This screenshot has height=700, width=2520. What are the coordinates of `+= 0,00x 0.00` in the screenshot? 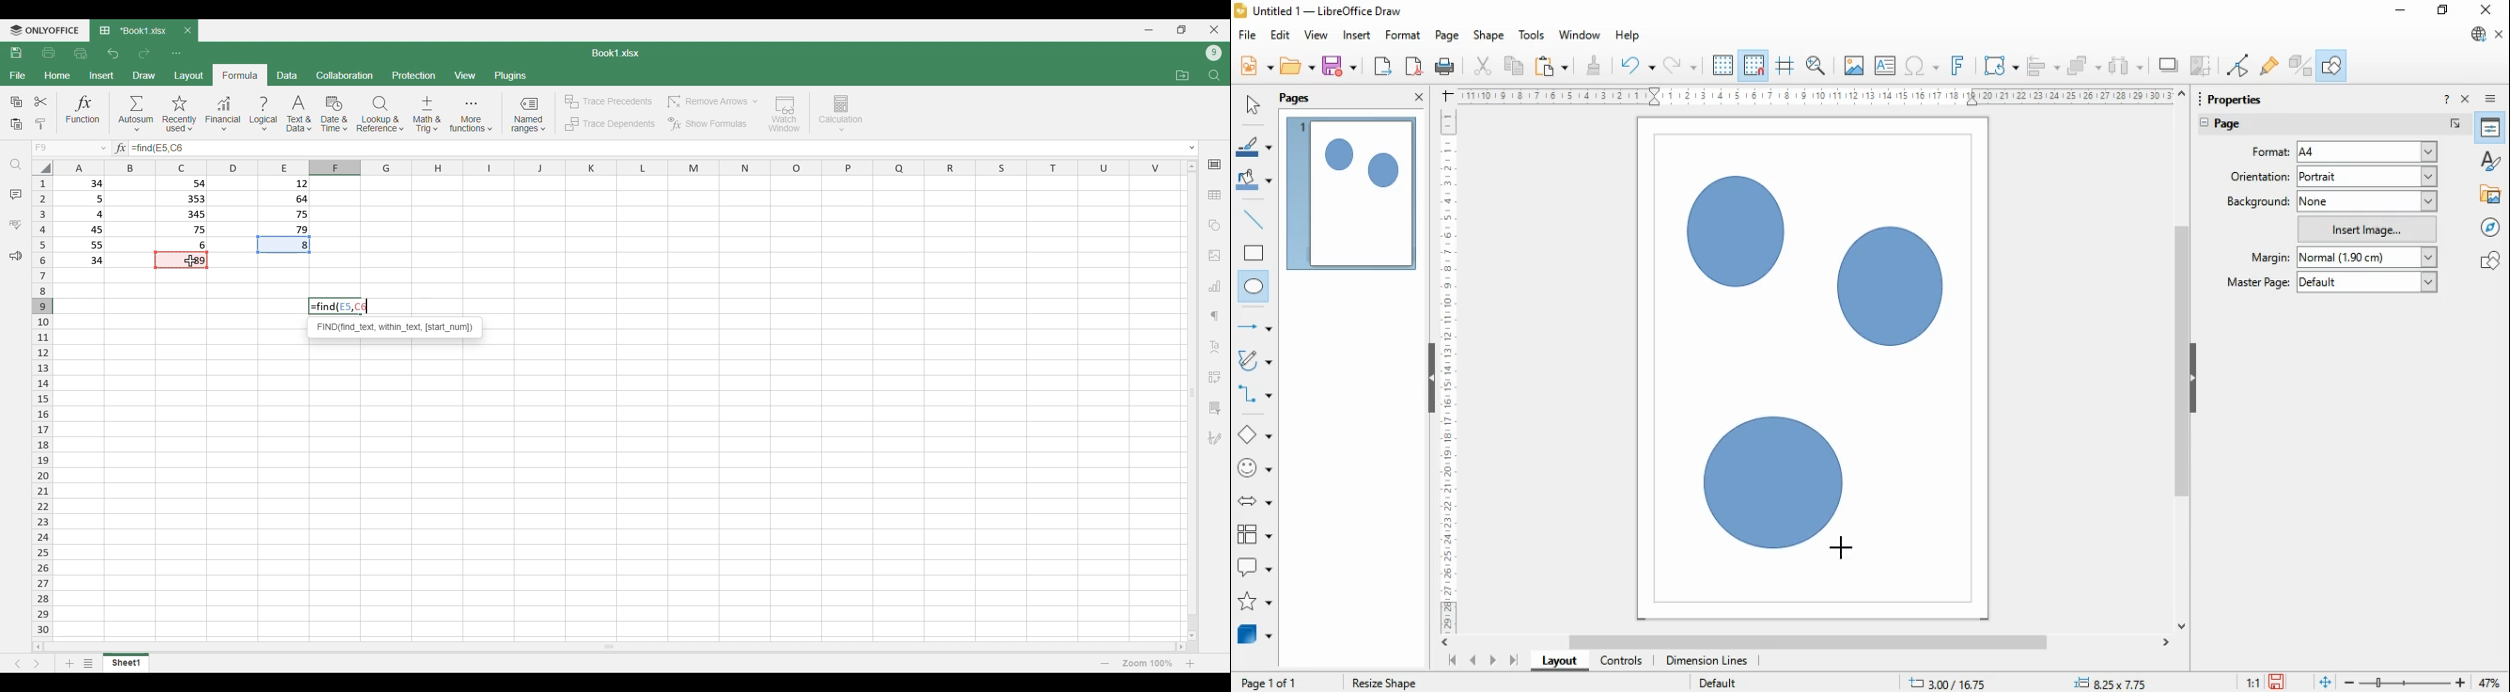 It's located at (2116, 682).